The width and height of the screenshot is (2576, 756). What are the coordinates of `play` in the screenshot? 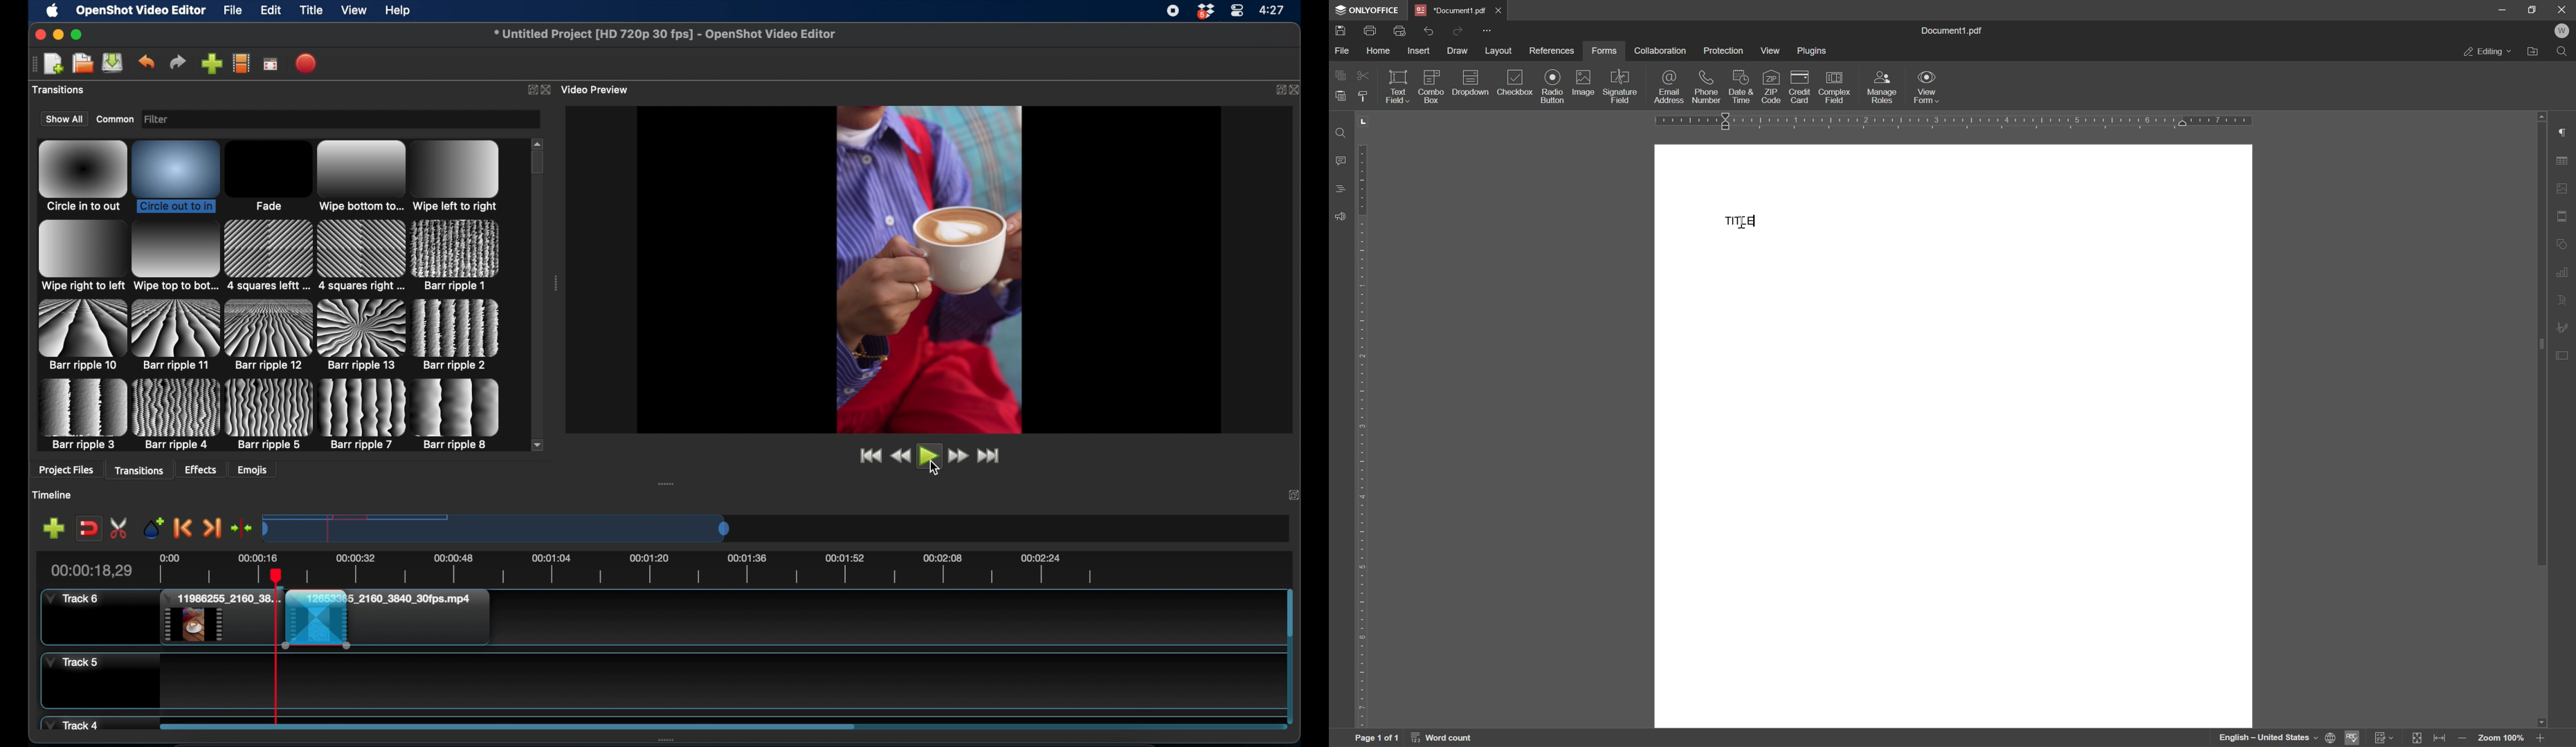 It's located at (929, 457).